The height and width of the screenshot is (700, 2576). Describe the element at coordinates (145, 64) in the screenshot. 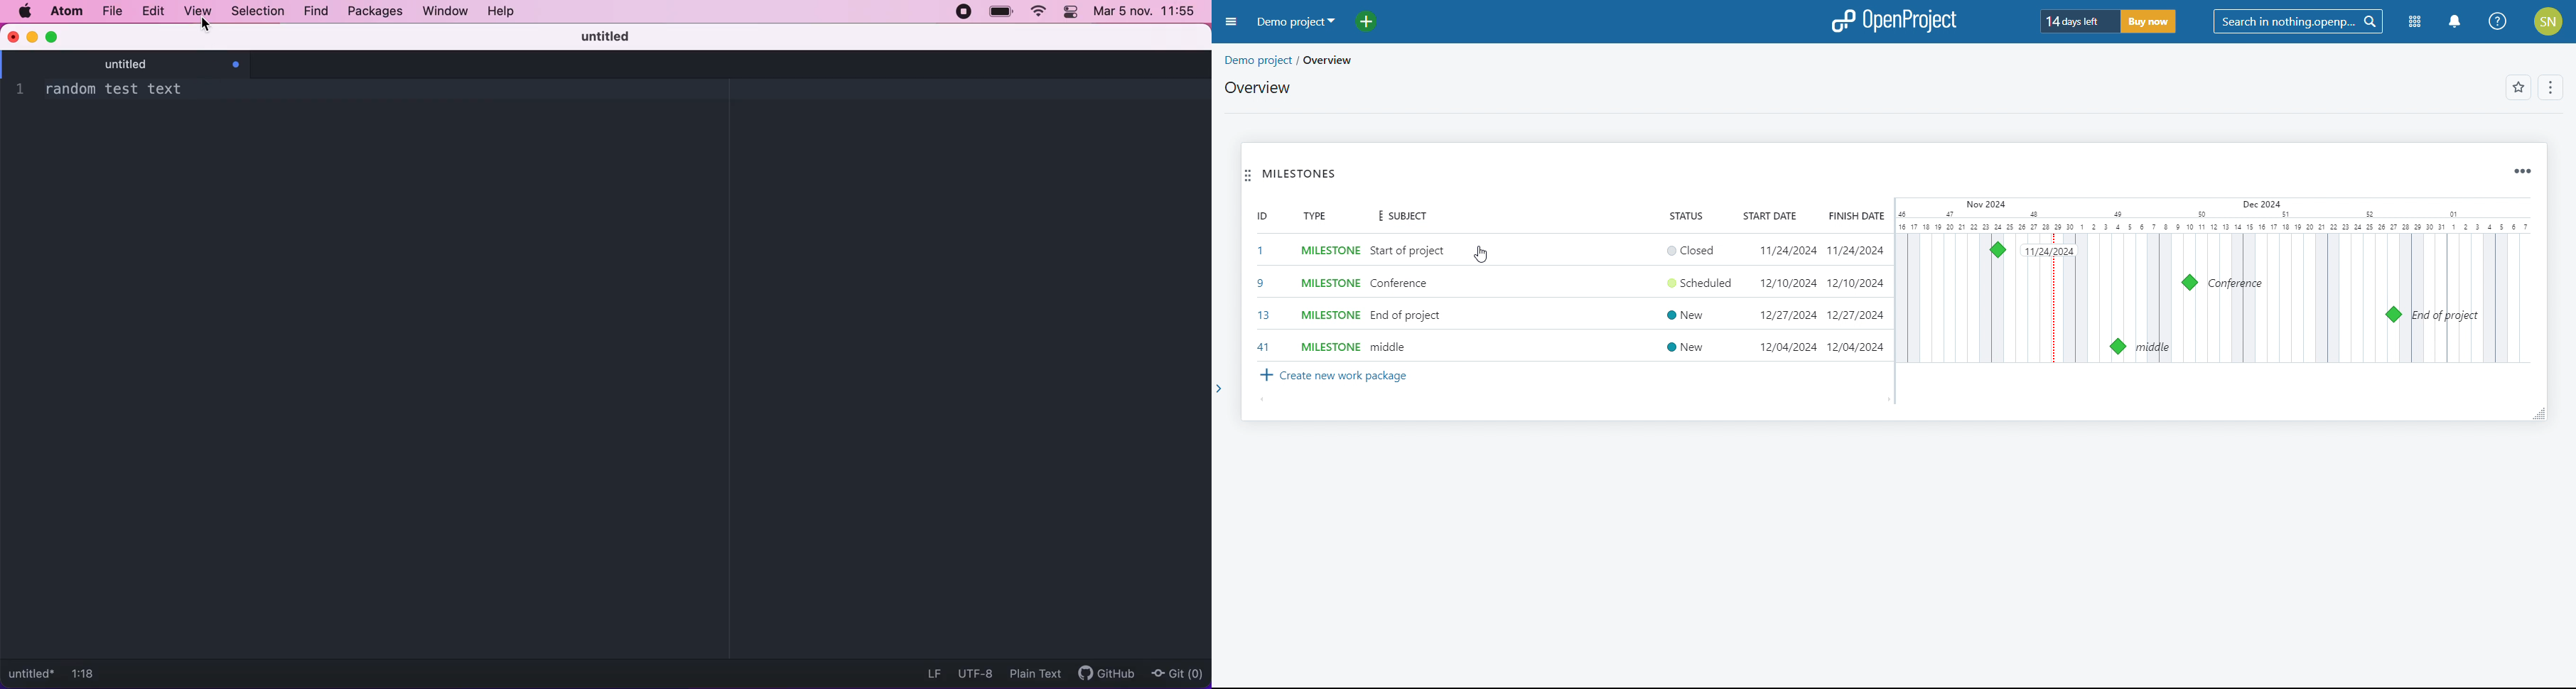

I see `untitled` at that location.